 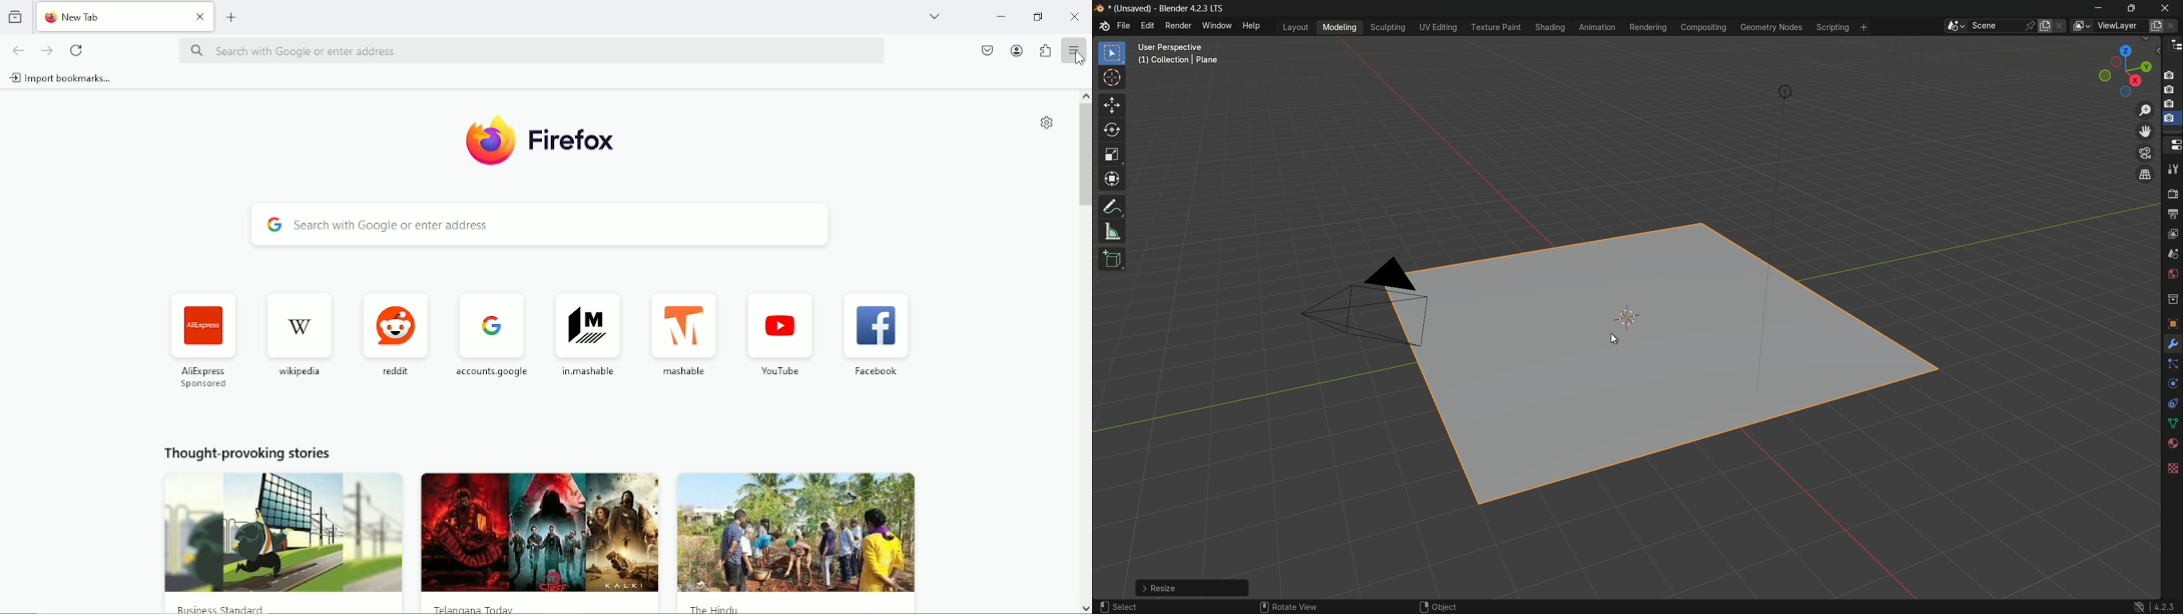 What do you see at coordinates (542, 226) in the screenshot?
I see `search bar` at bounding box center [542, 226].